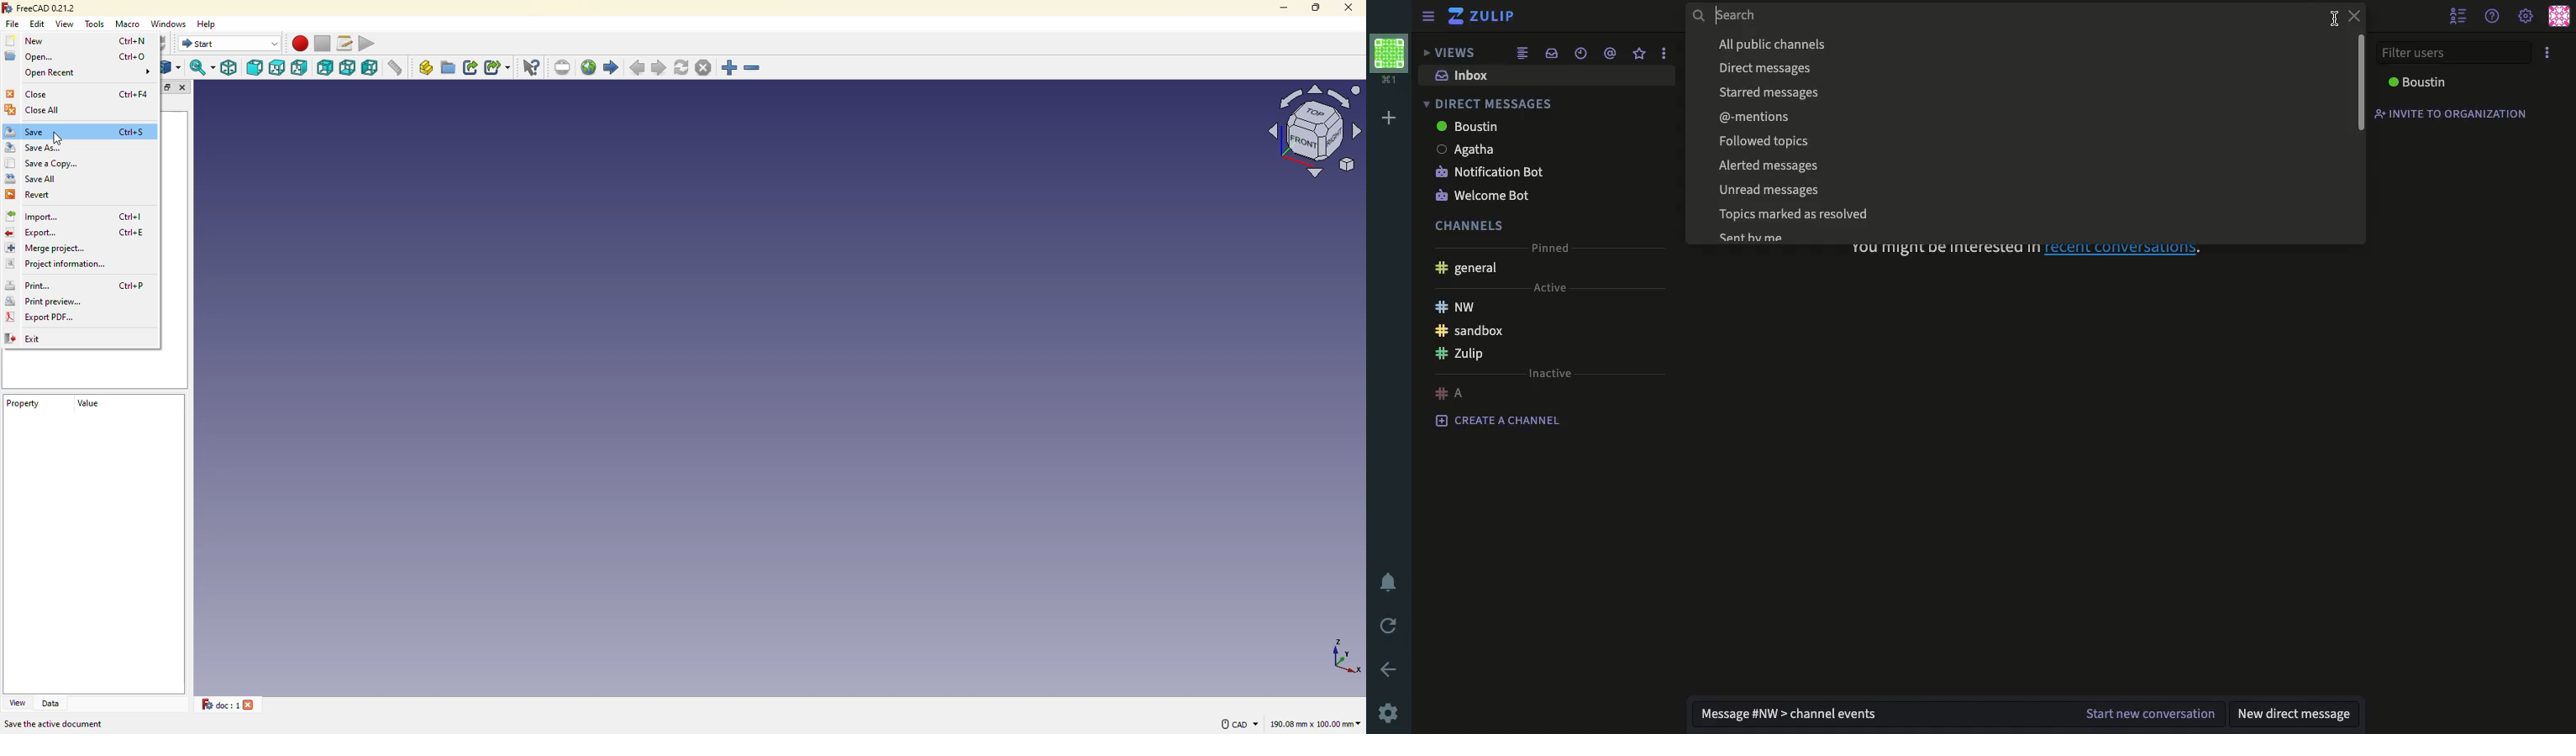  What do you see at coordinates (96, 24) in the screenshot?
I see `tools` at bounding box center [96, 24].